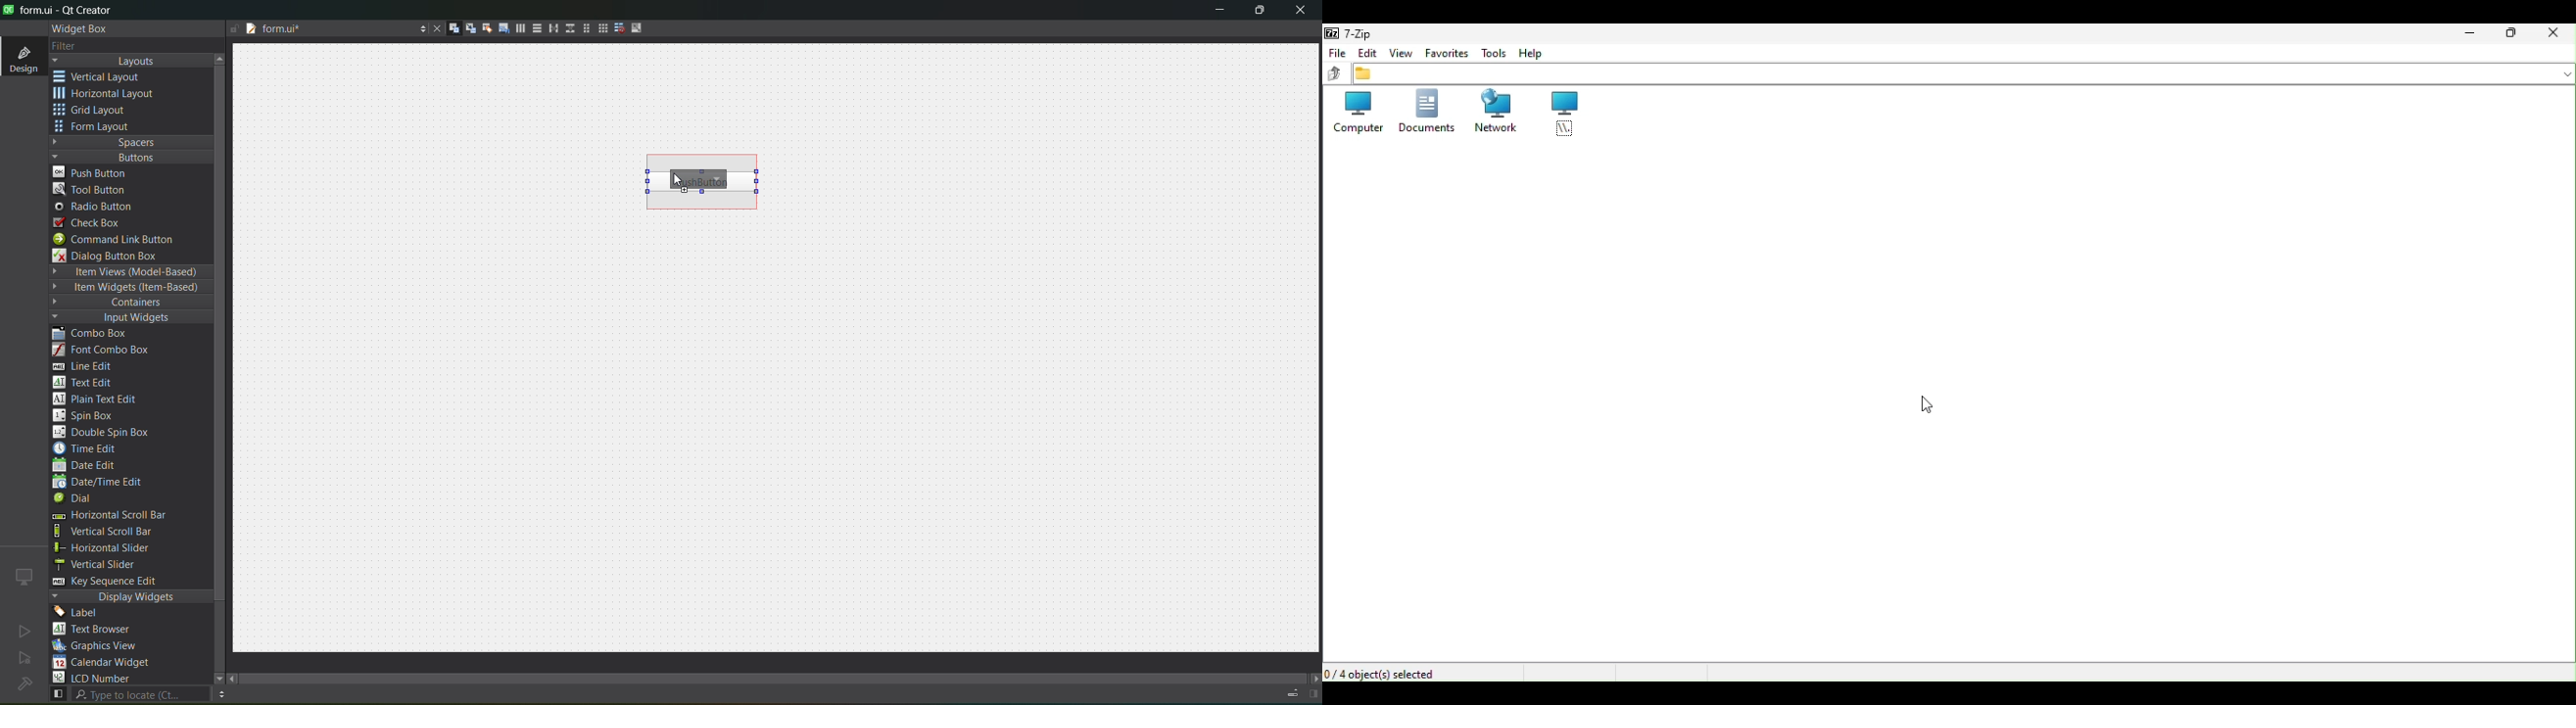 This screenshot has width=2576, height=728. Describe the element at coordinates (98, 207) in the screenshot. I see `radio` at that location.